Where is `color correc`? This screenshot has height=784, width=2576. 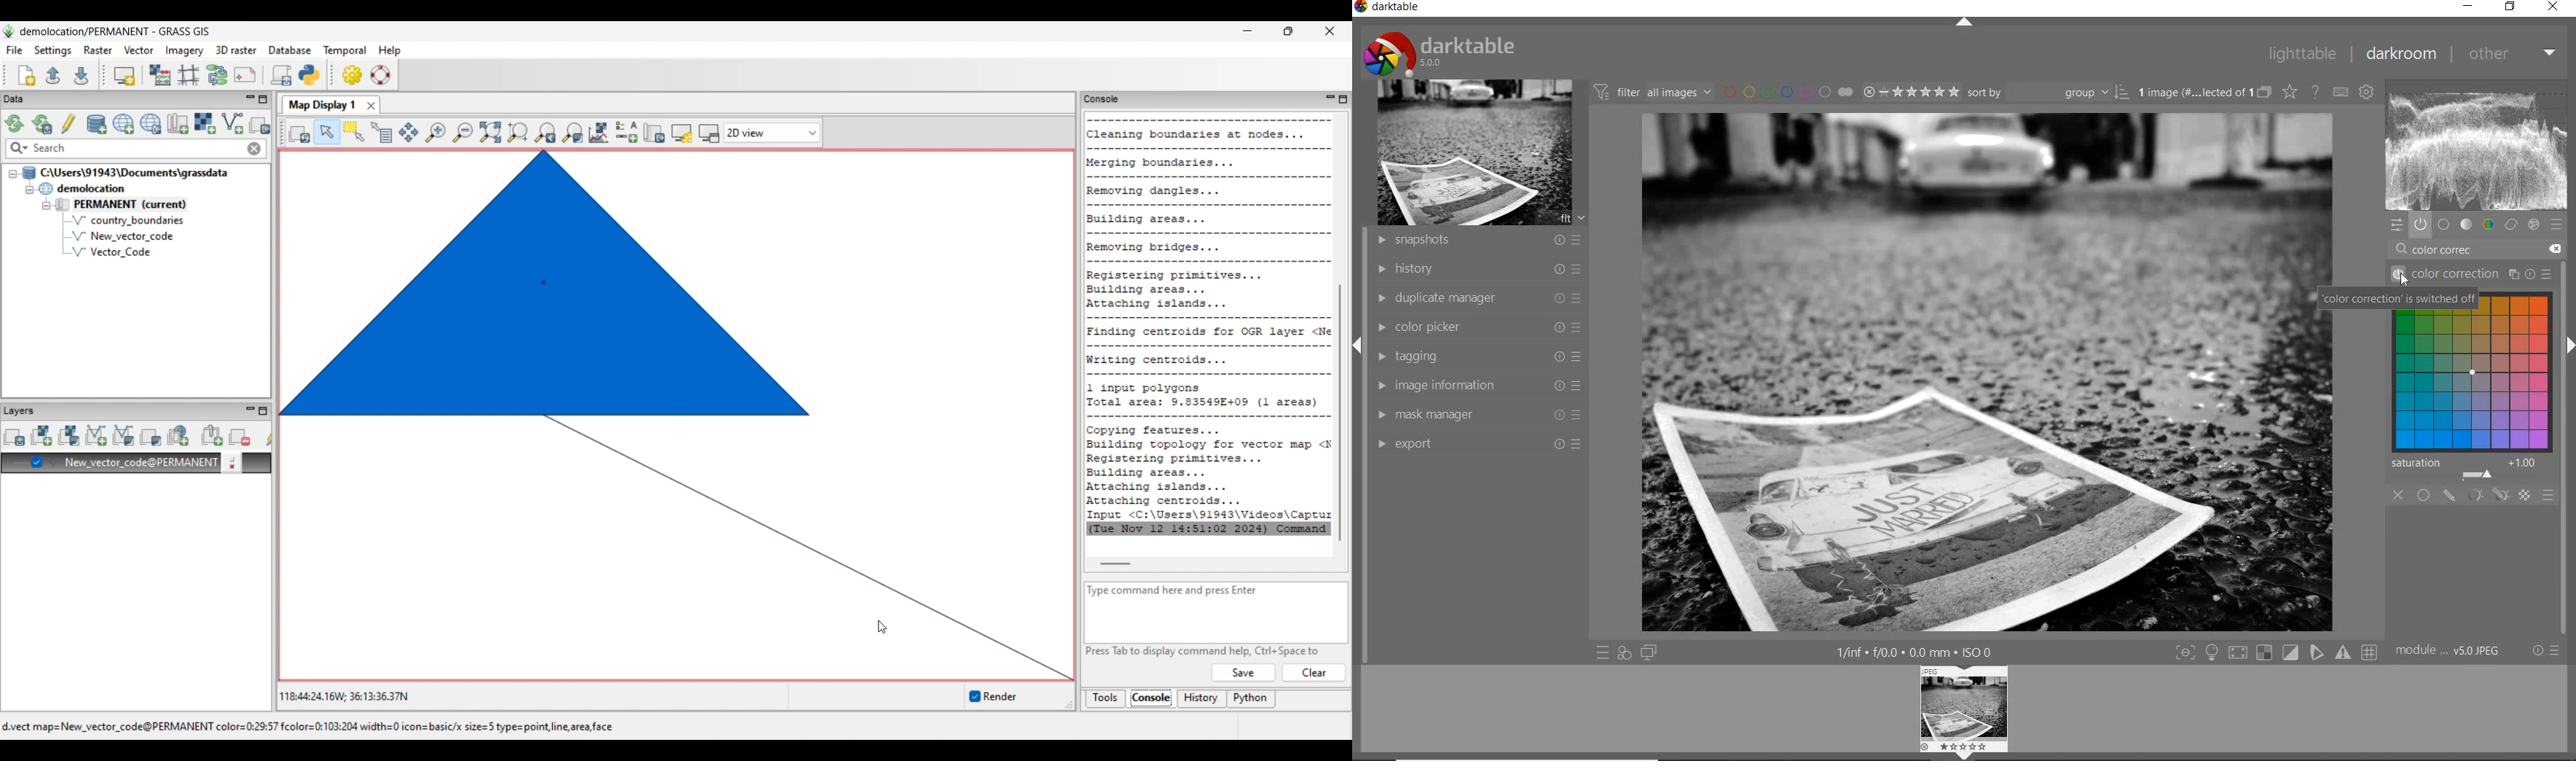 color correc is located at coordinates (2453, 251).